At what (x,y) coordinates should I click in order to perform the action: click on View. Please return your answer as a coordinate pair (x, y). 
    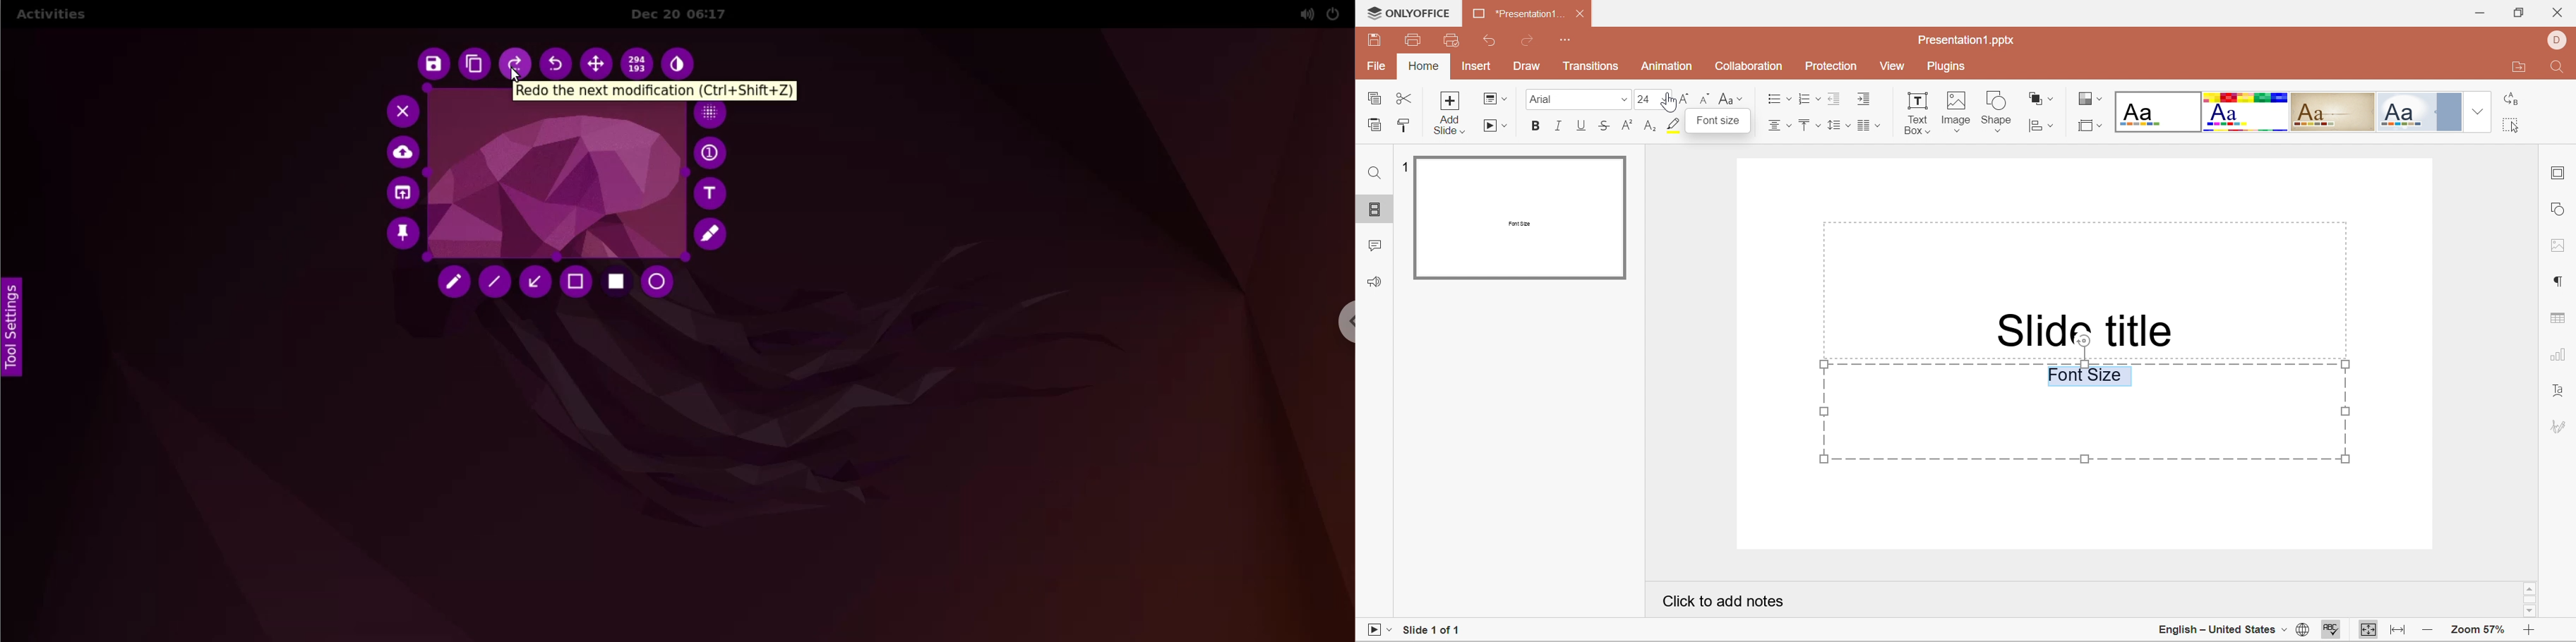
    Looking at the image, I should click on (1895, 68).